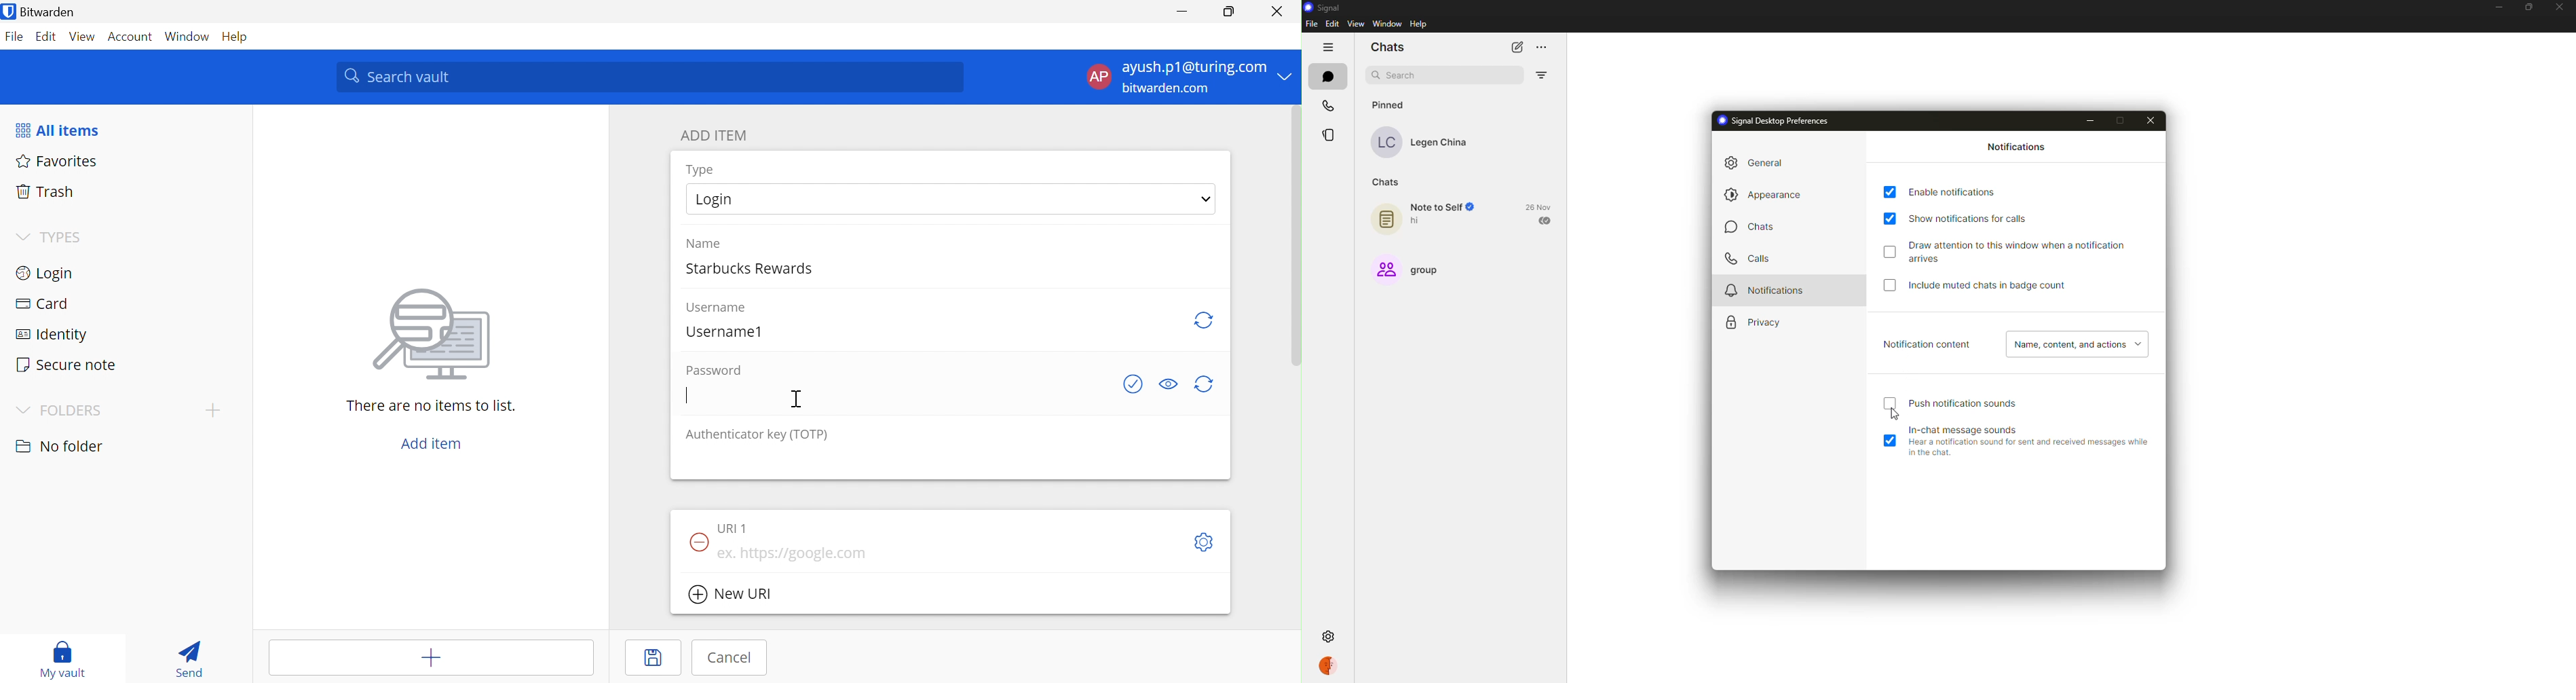 This screenshot has width=2576, height=700. Describe the element at coordinates (1429, 140) in the screenshot. I see `contact` at that location.